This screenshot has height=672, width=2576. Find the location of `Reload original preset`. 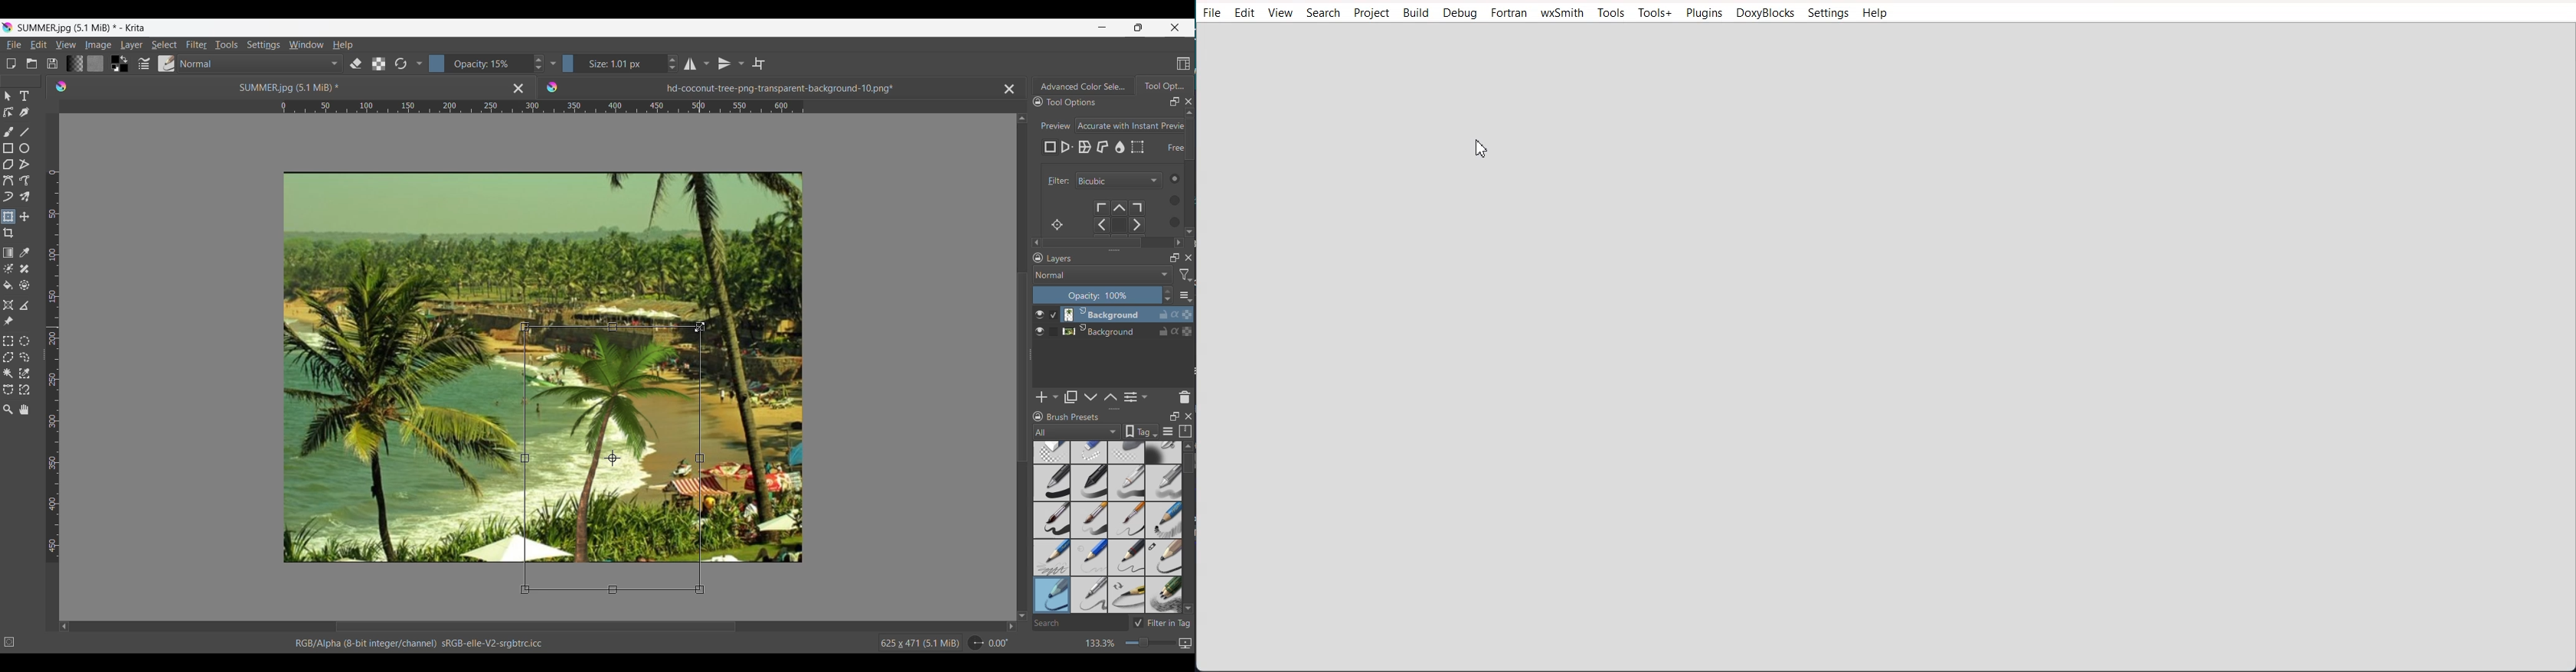

Reload original preset is located at coordinates (400, 63).